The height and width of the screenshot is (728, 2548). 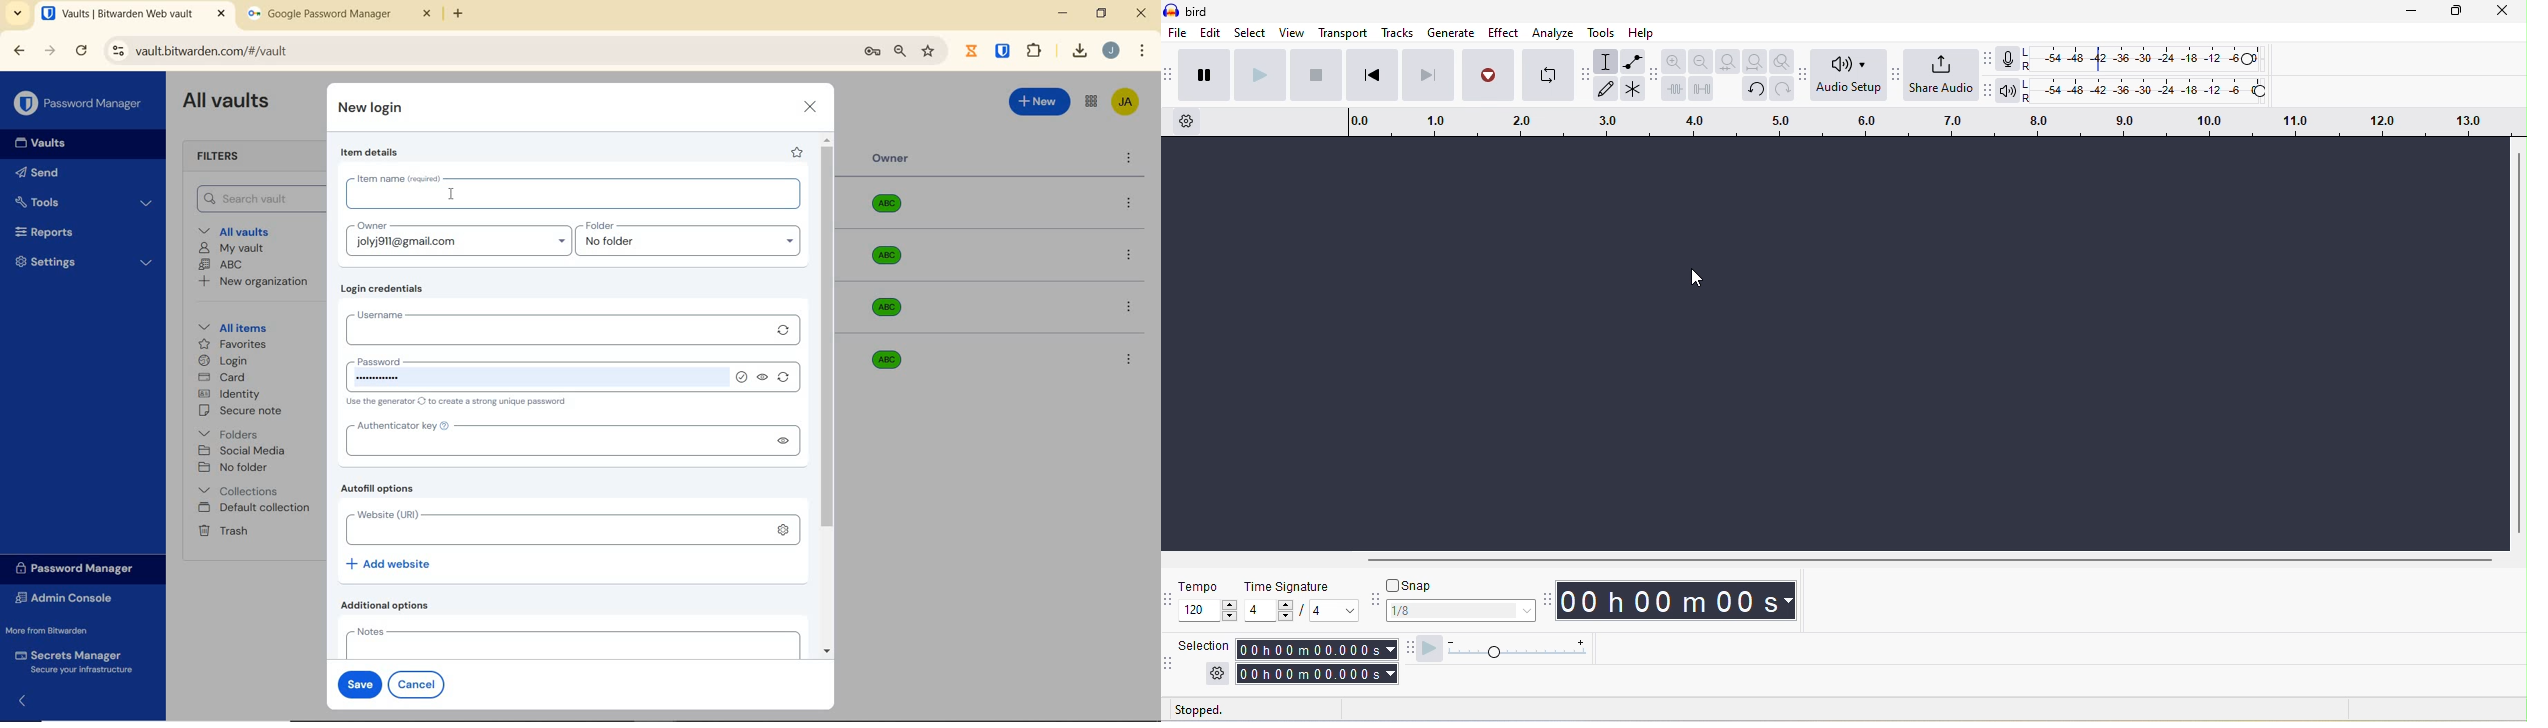 I want to click on zoom in, so click(x=1679, y=61).